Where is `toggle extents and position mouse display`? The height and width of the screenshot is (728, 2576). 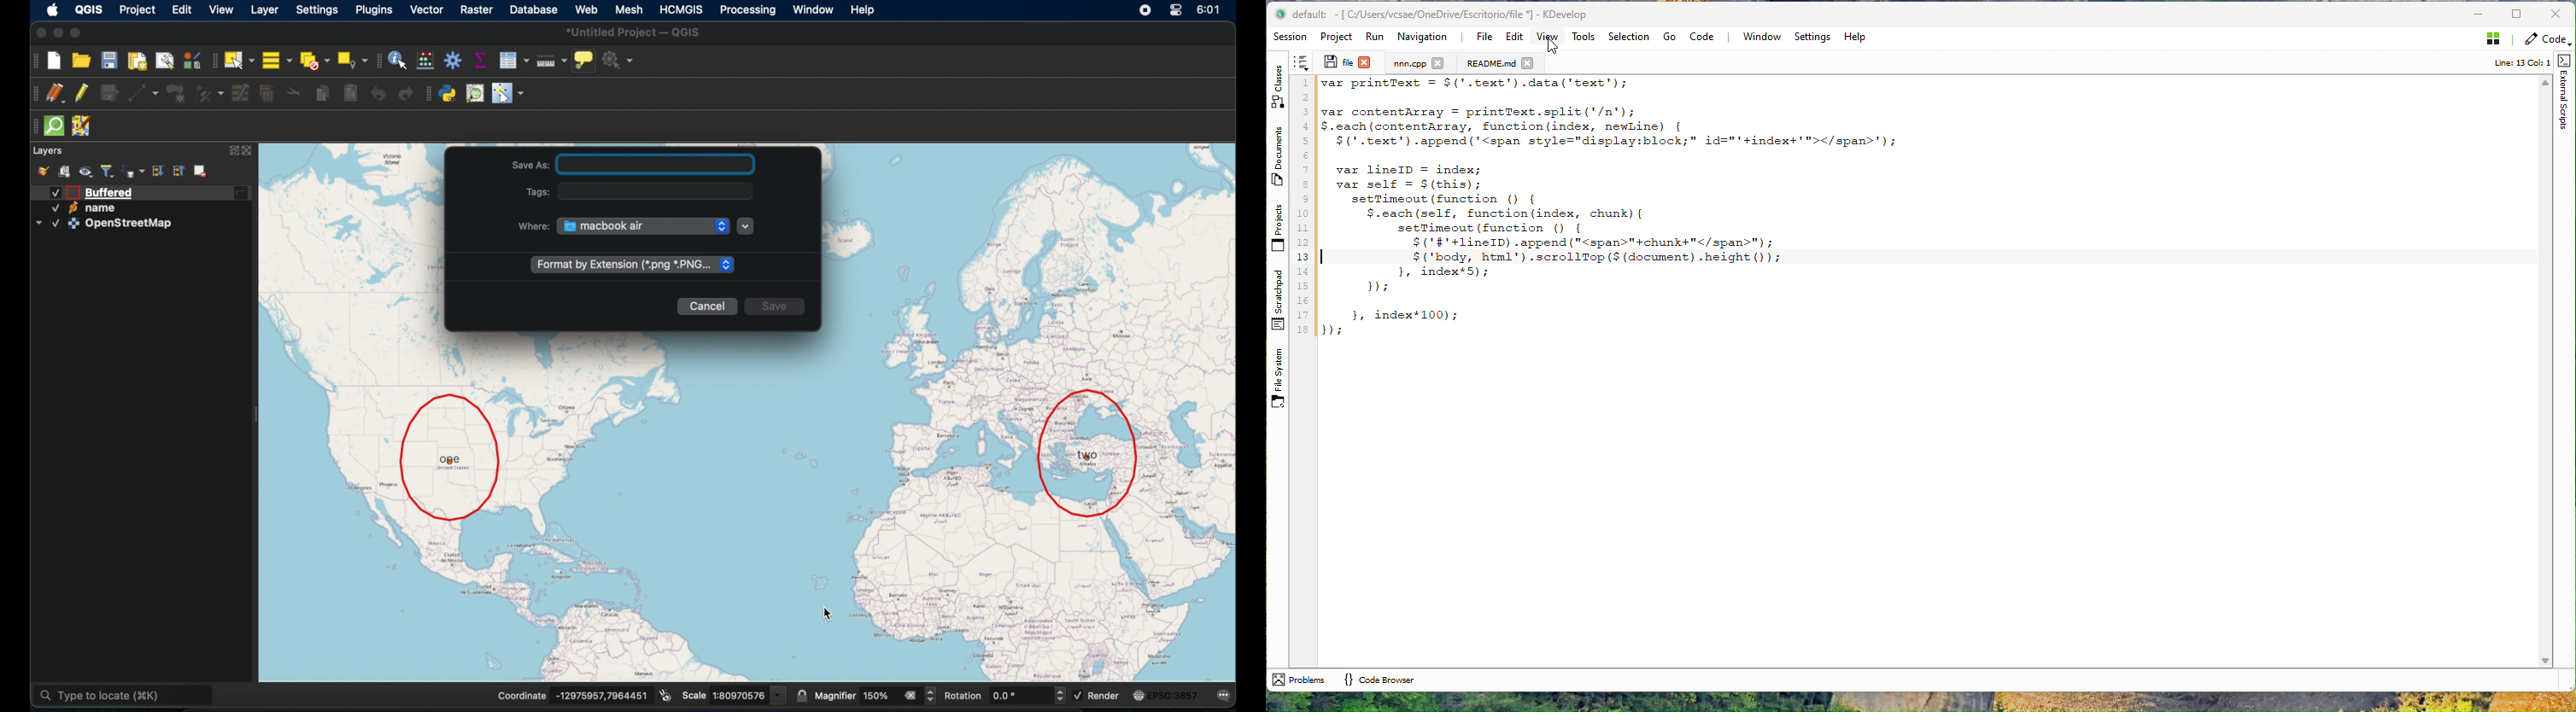
toggle extents and position mouse display is located at coordinates (664, 693).